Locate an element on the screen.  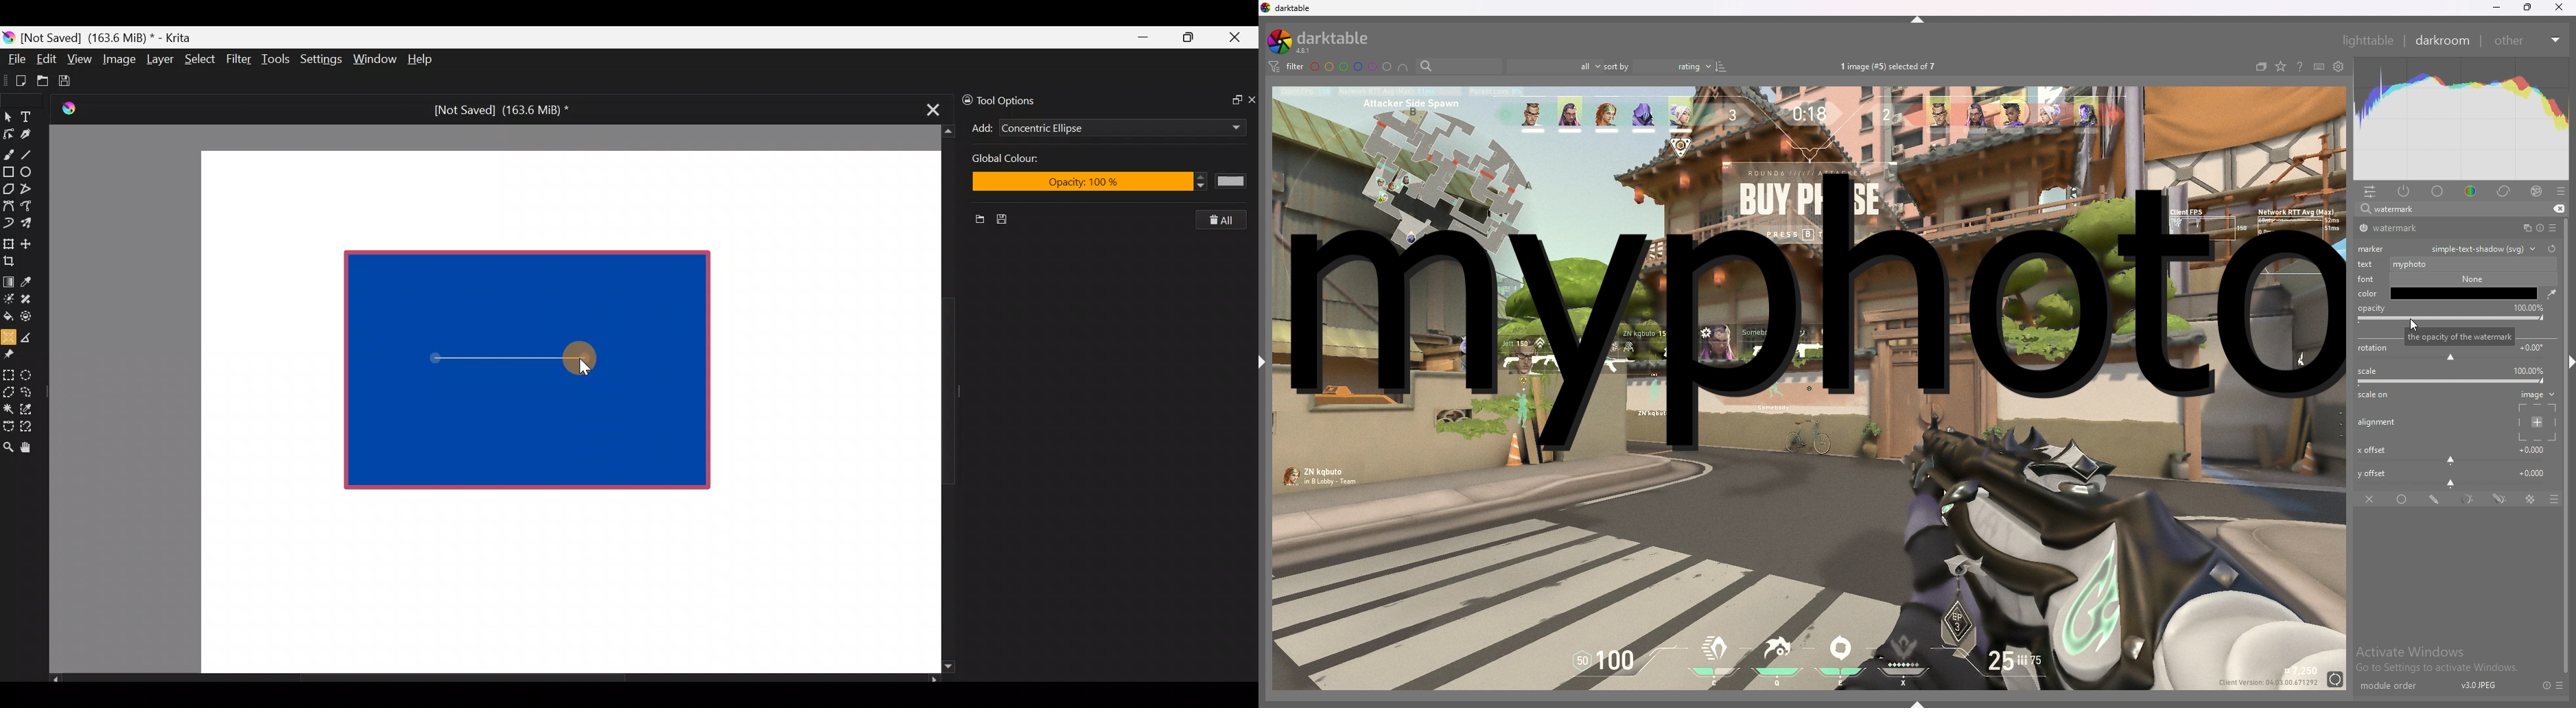
Enclose & fill tool is located at coordinates (29, 314).